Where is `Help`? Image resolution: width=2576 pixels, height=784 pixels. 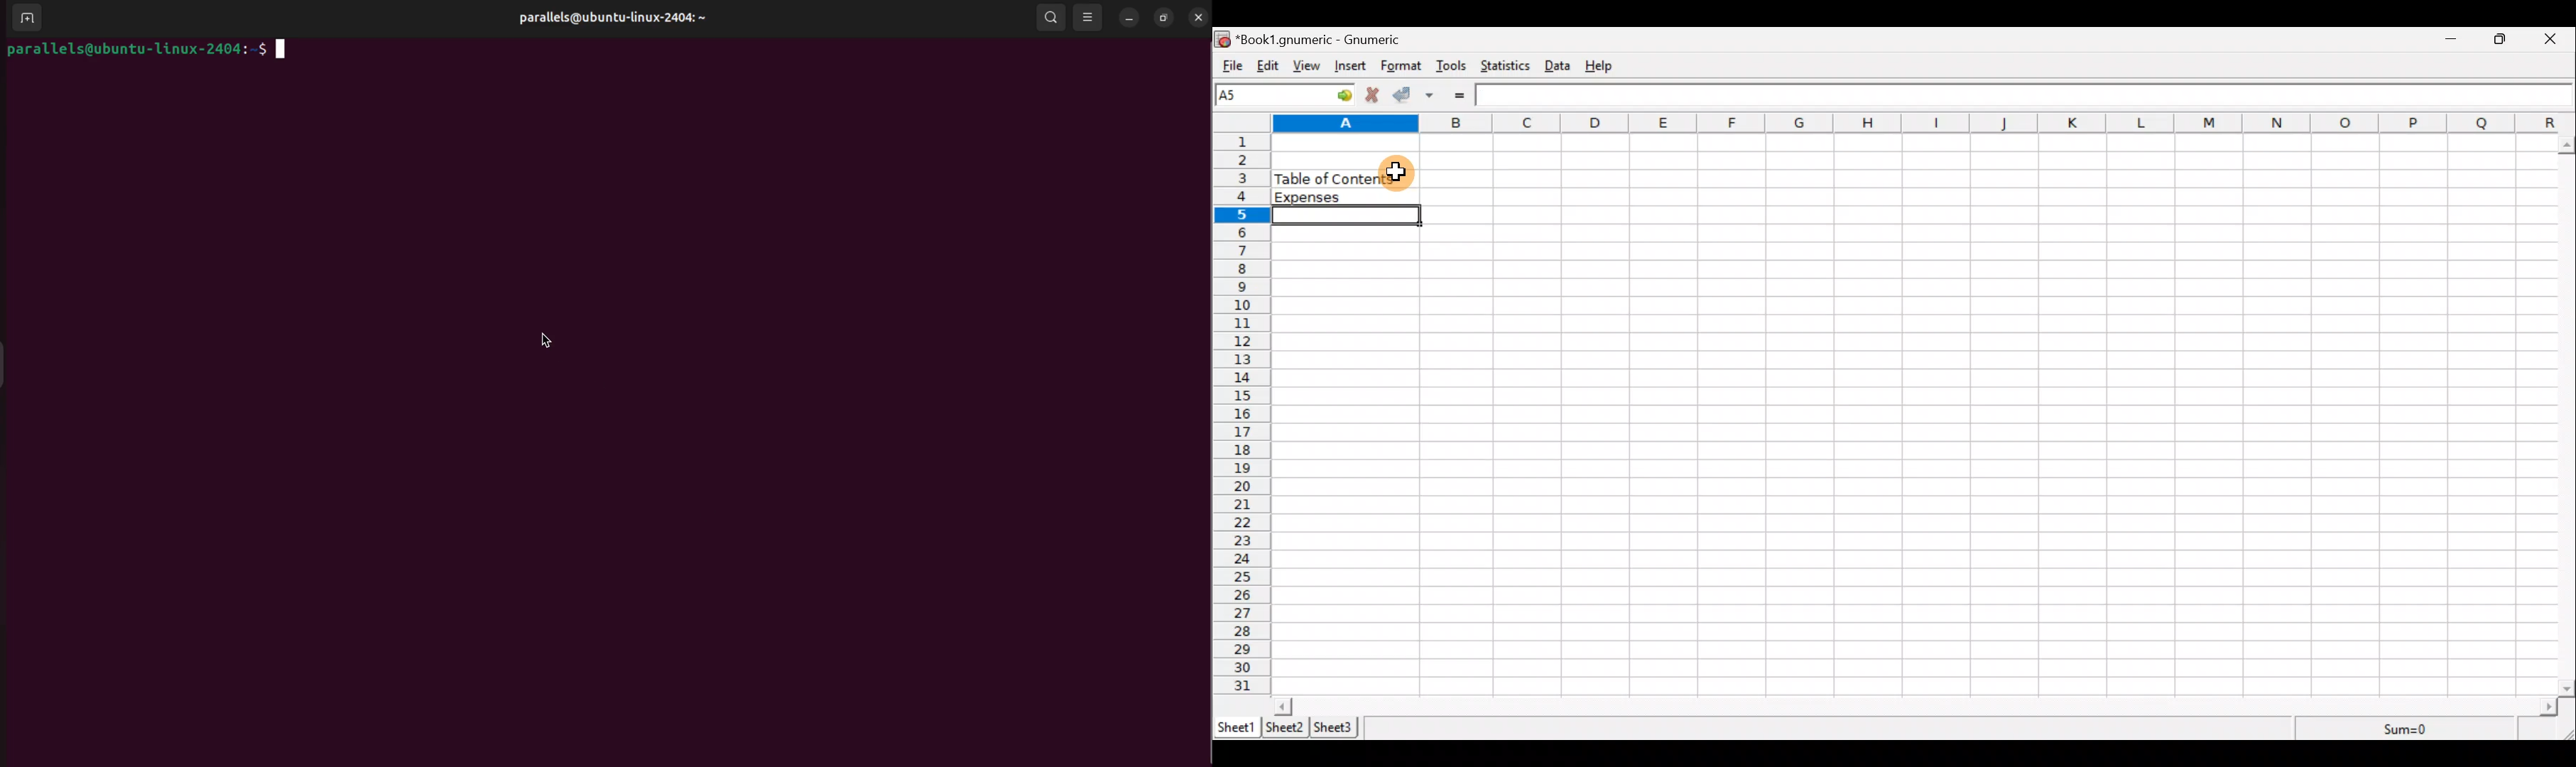 Help is located at coordinates (1606, 66).